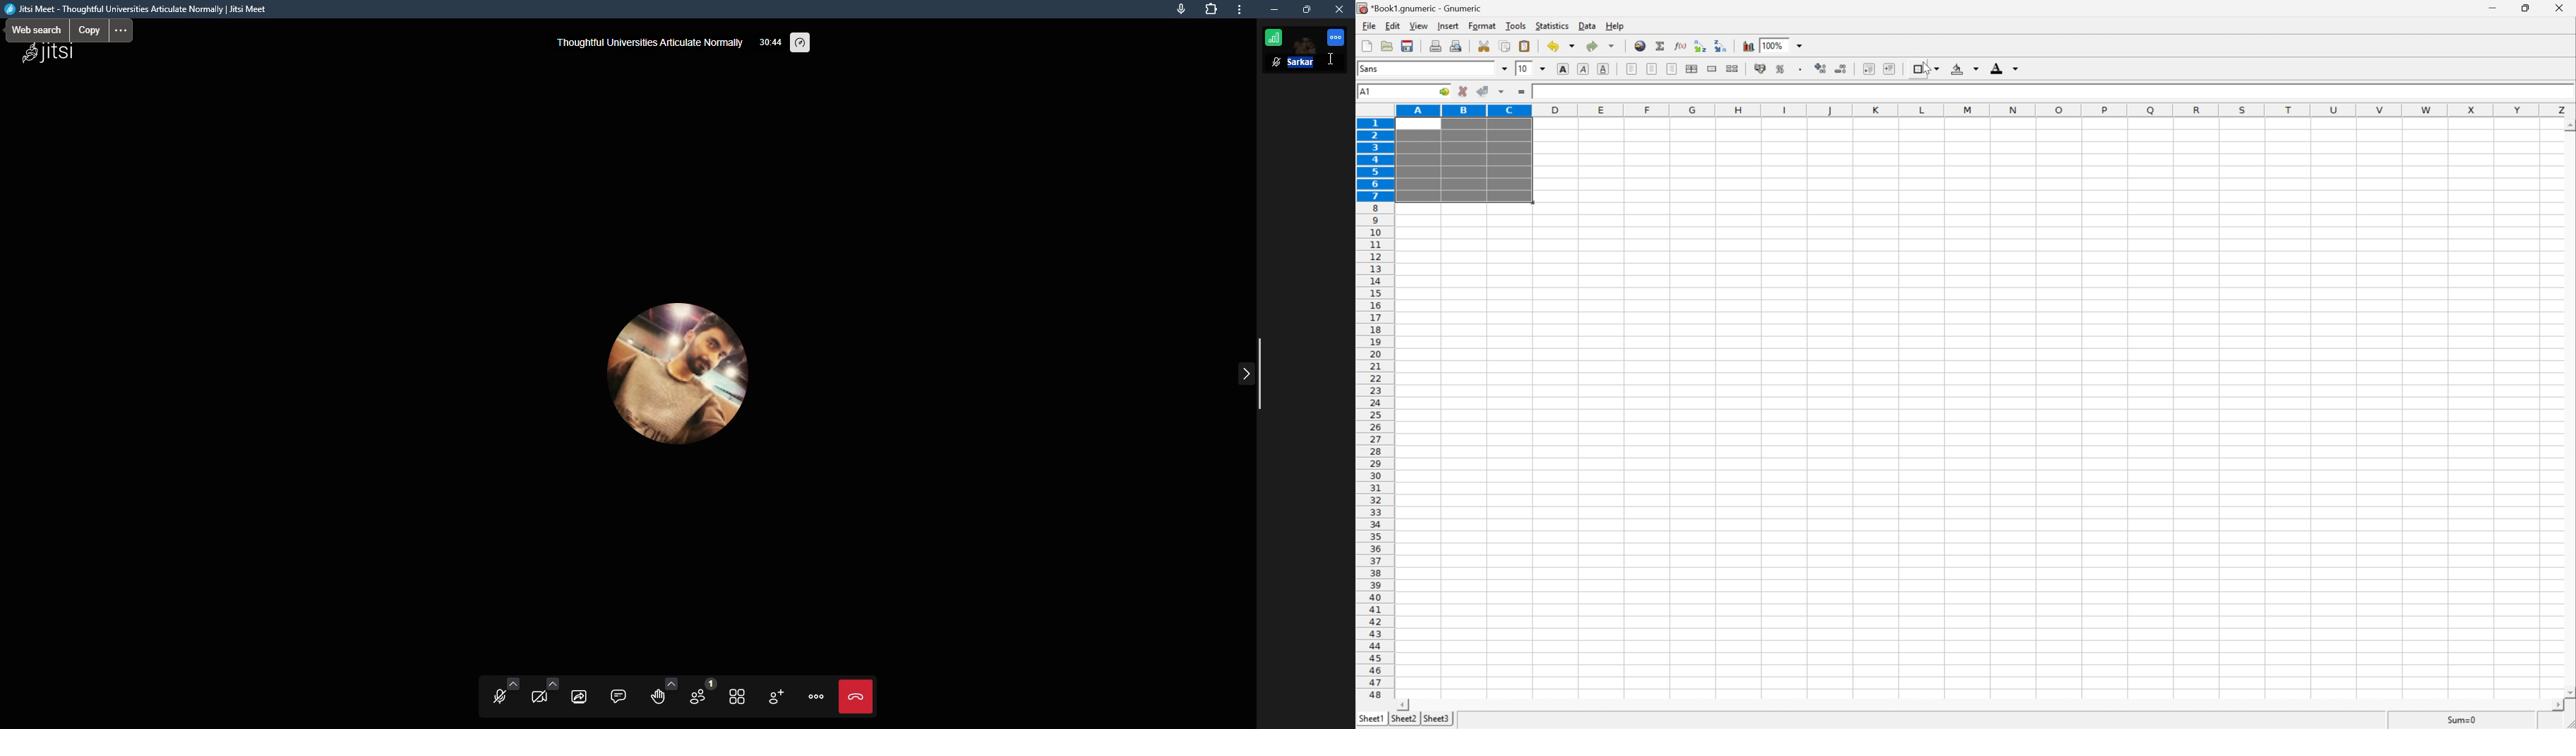 The image size is (2576, 756). I want to click on go to, so click(1446, 93).